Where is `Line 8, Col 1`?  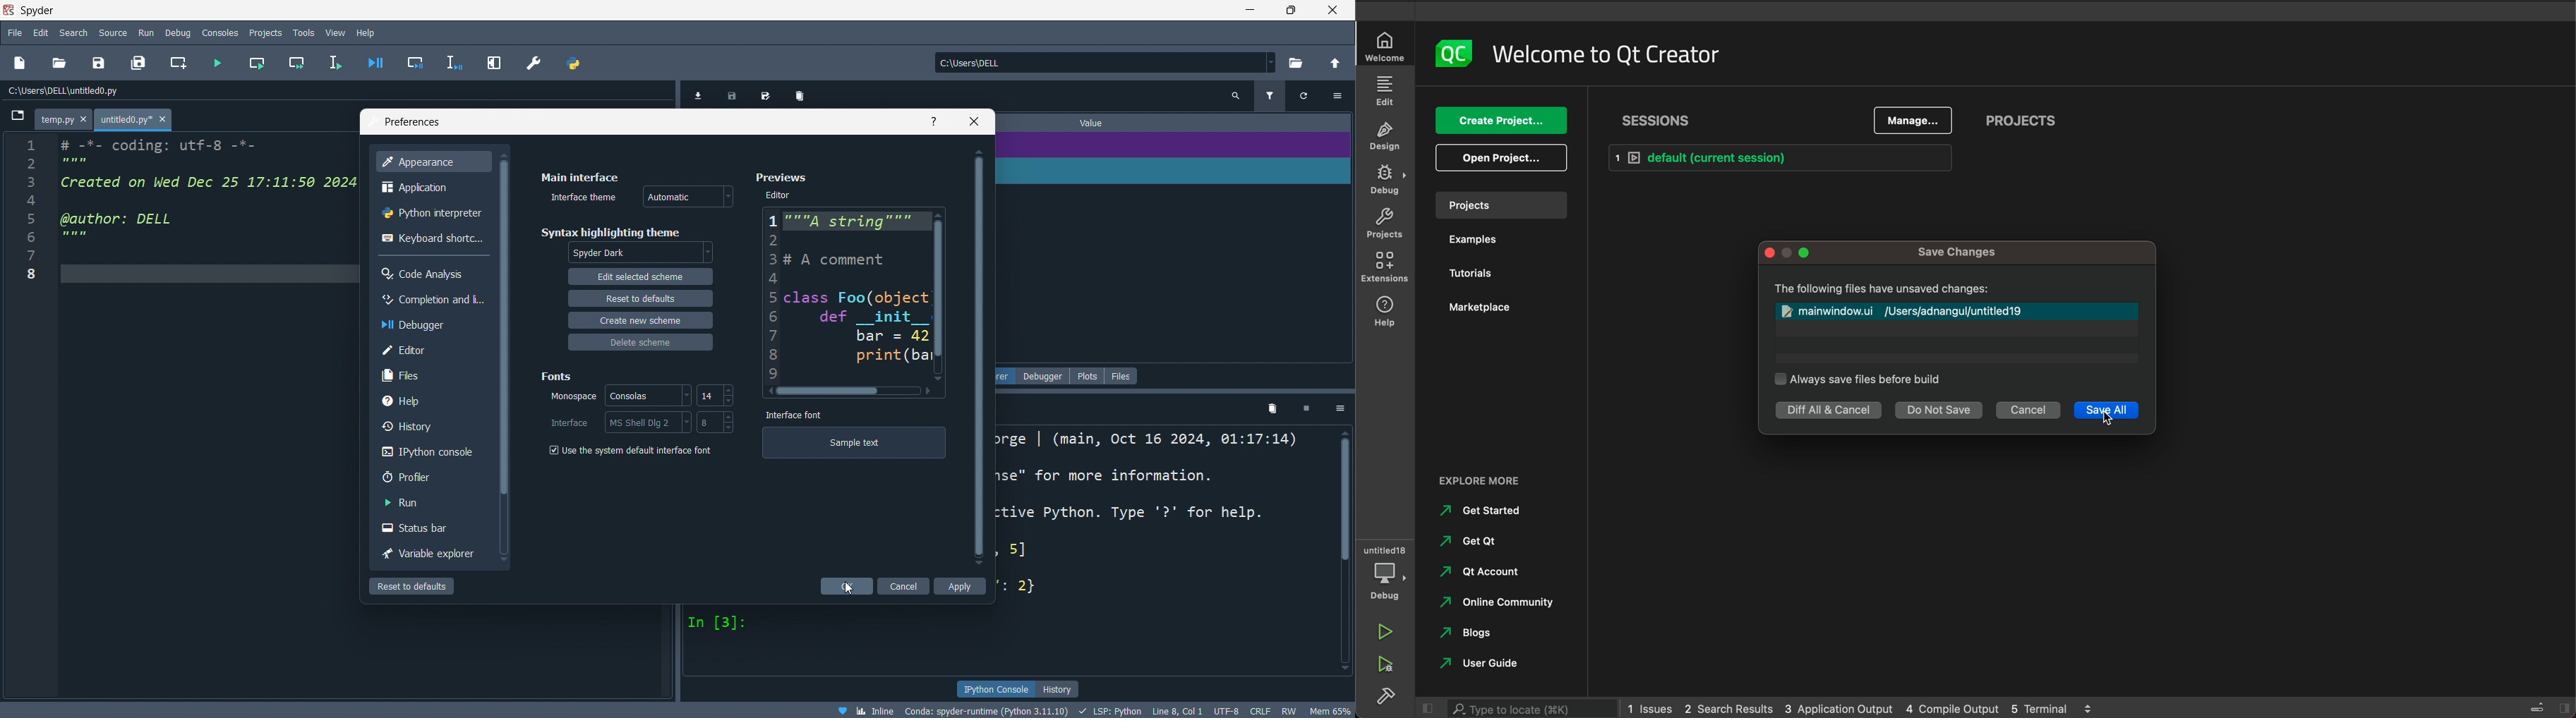 Line 8, Col 1 is located at coordinates (1182, 710).